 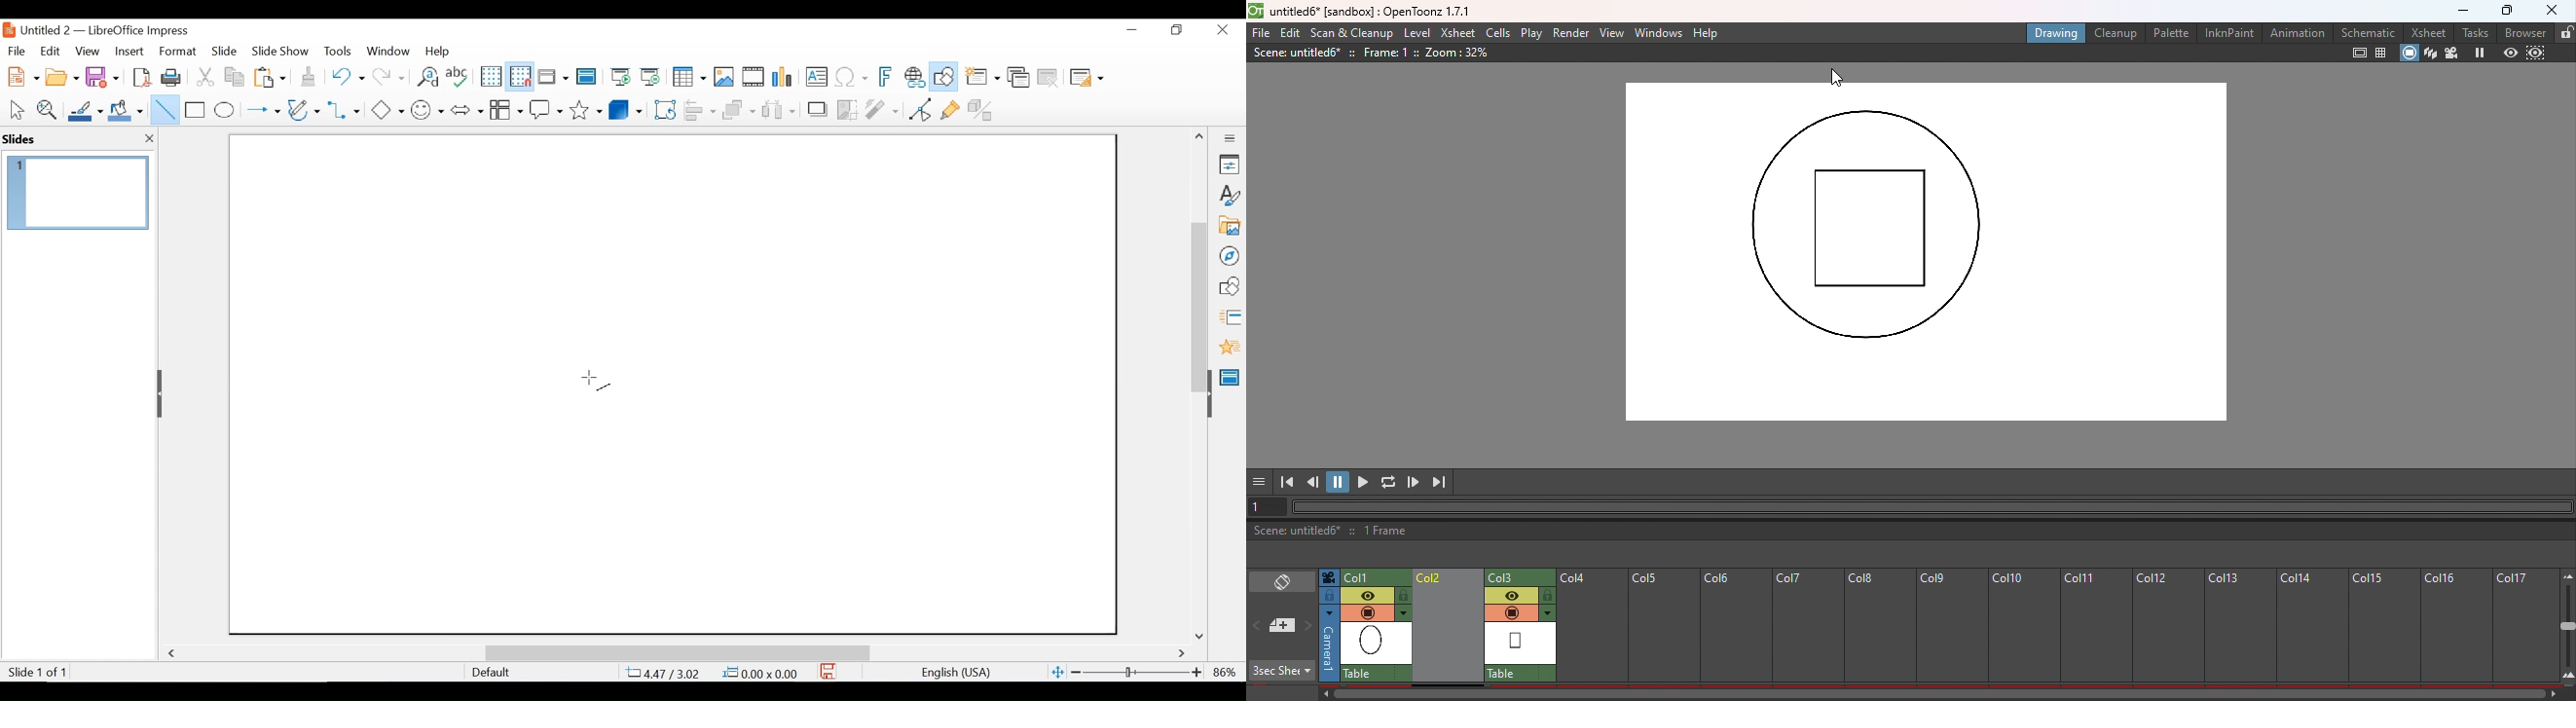 What do you see at coordinates (983, 108) in the screenshot?
I see `Toggle Extrusion` at bounding box center [983, 108].